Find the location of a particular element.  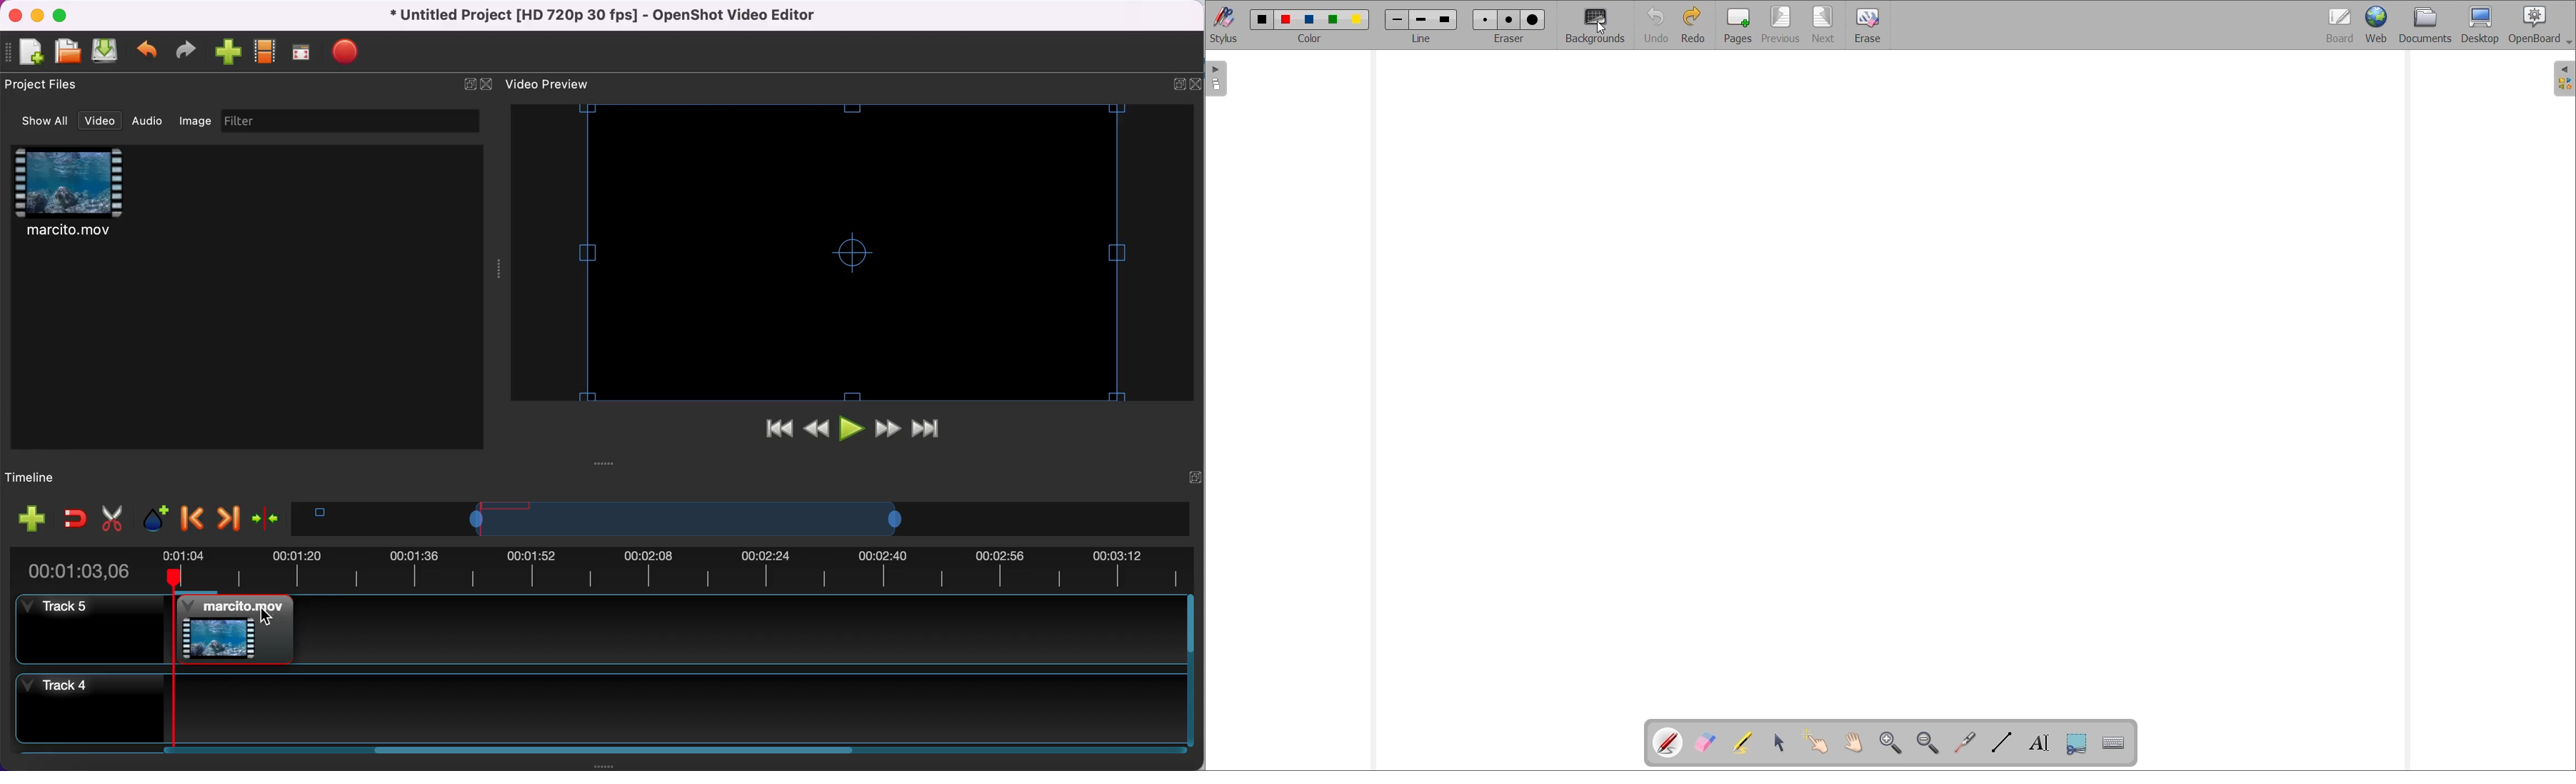

Expand right sidebar is located at coordinates (2564, 79).